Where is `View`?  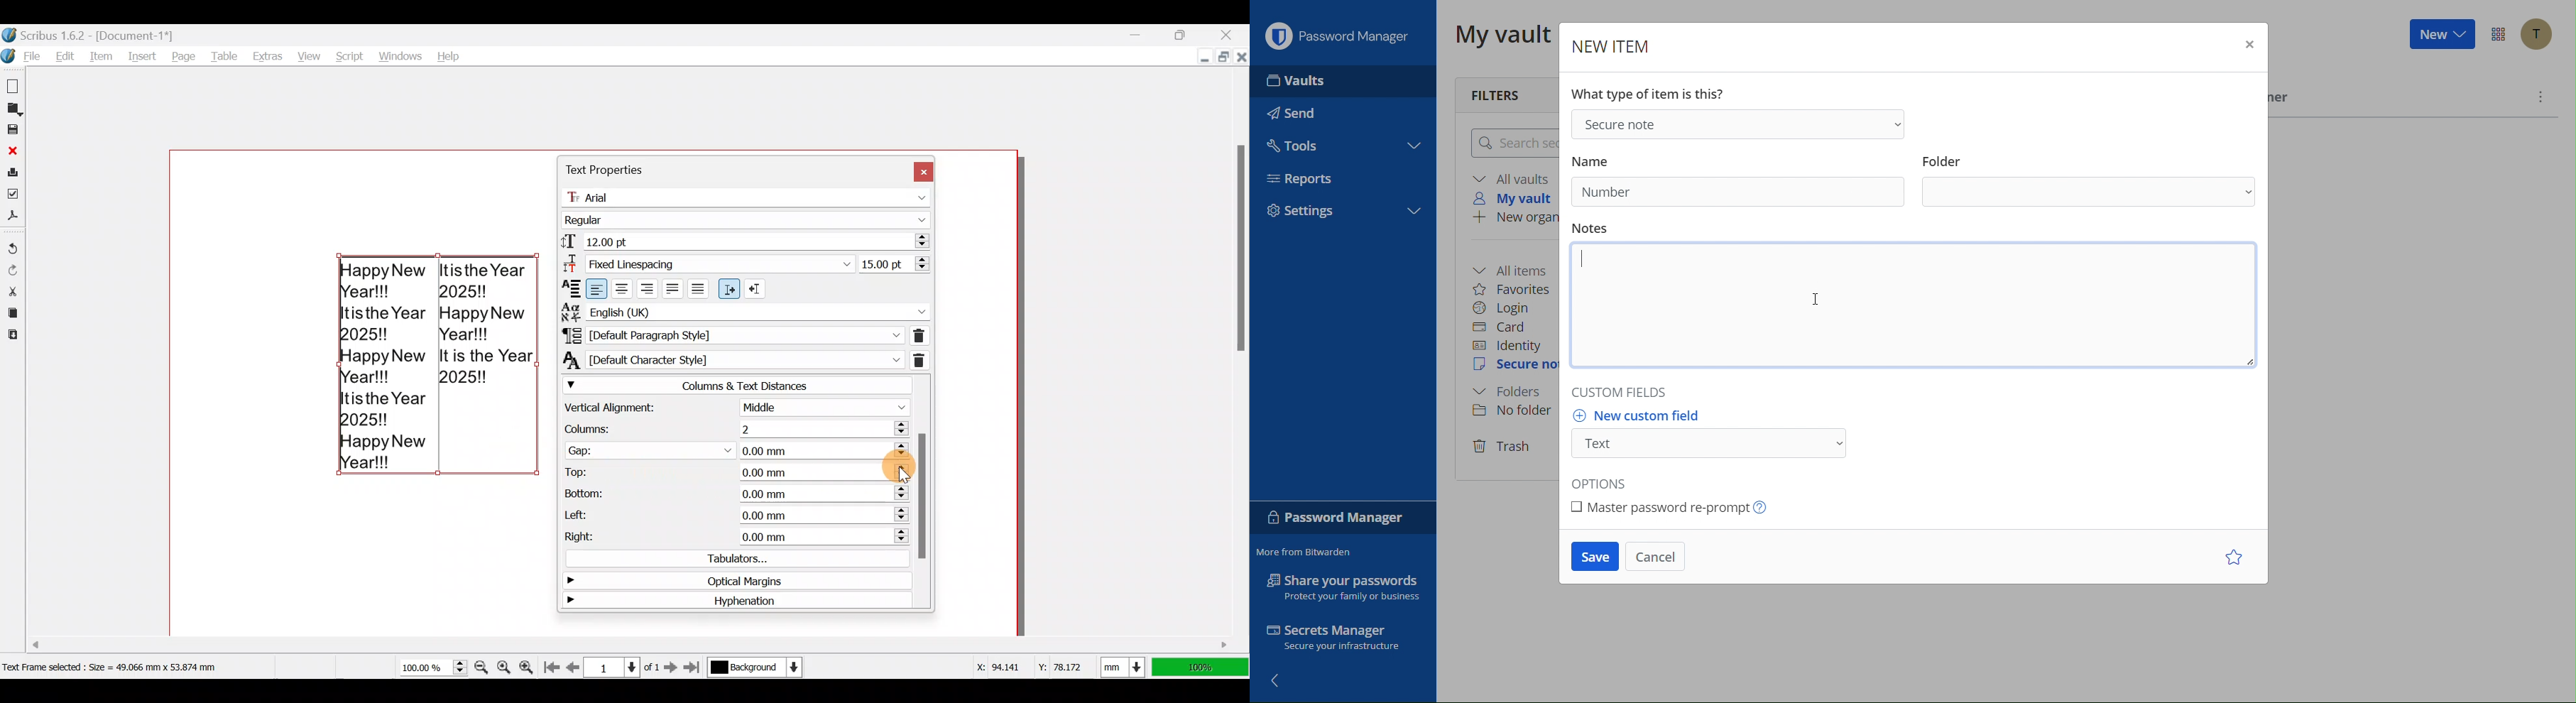 View is located at coordinates (307, 53).